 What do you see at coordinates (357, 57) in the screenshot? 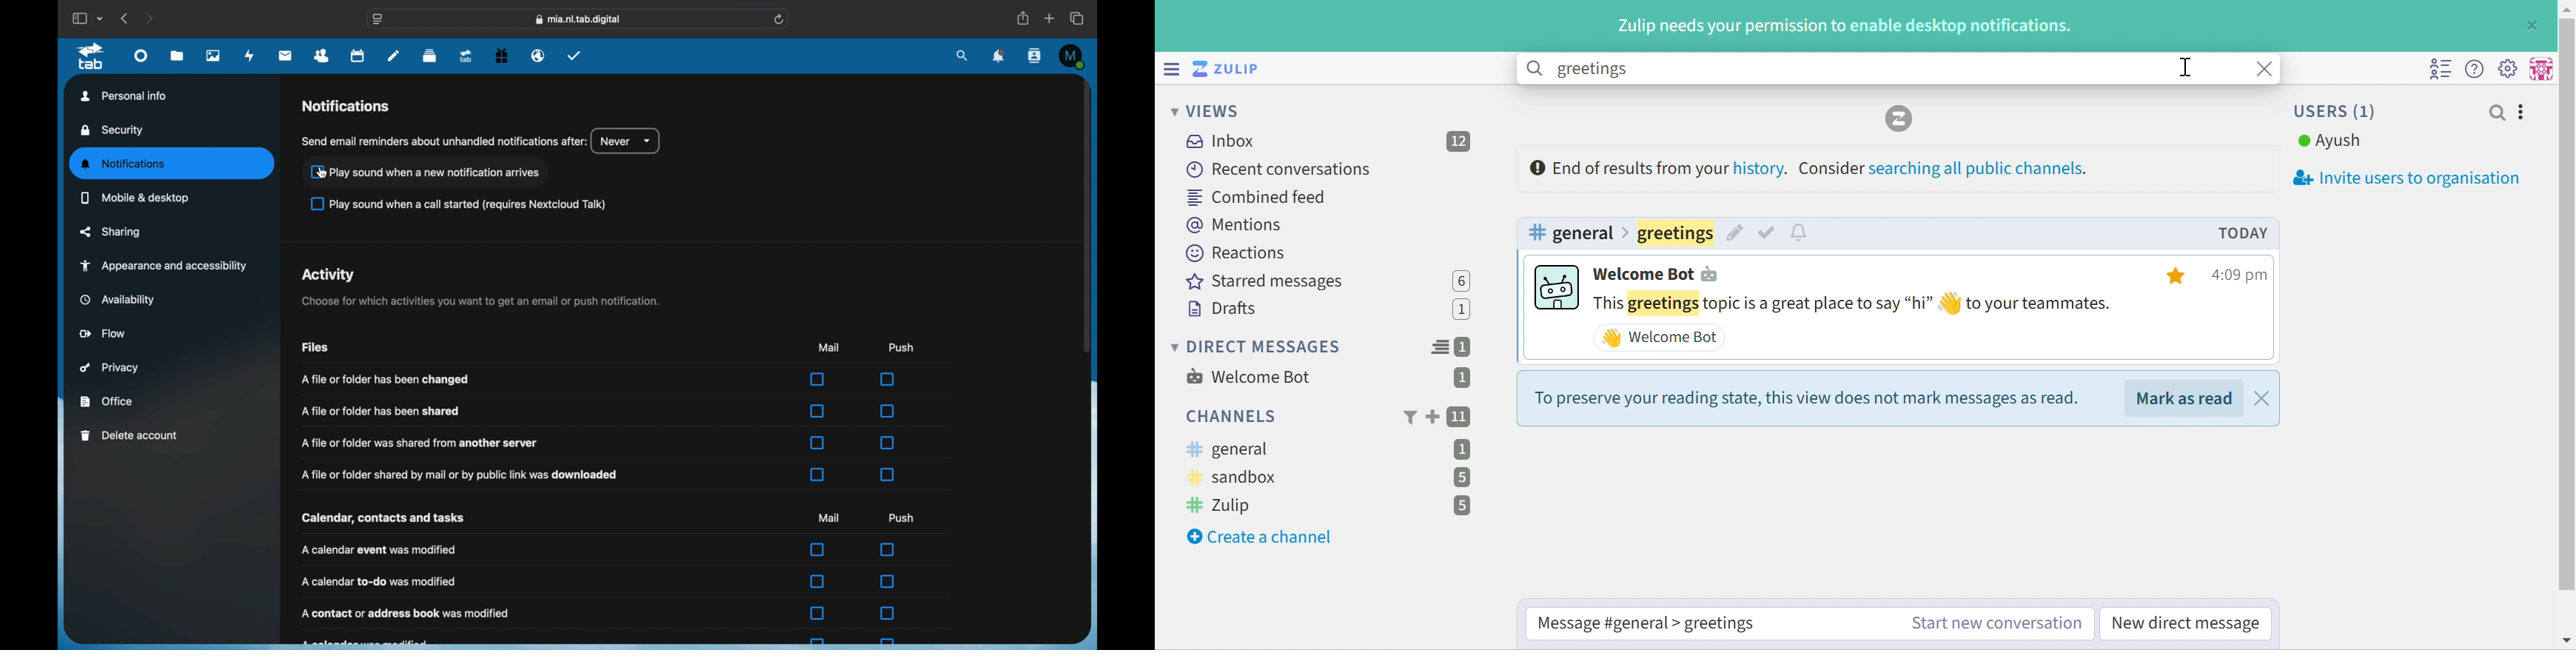
I see `calendar` at bounding box center [357, 57].